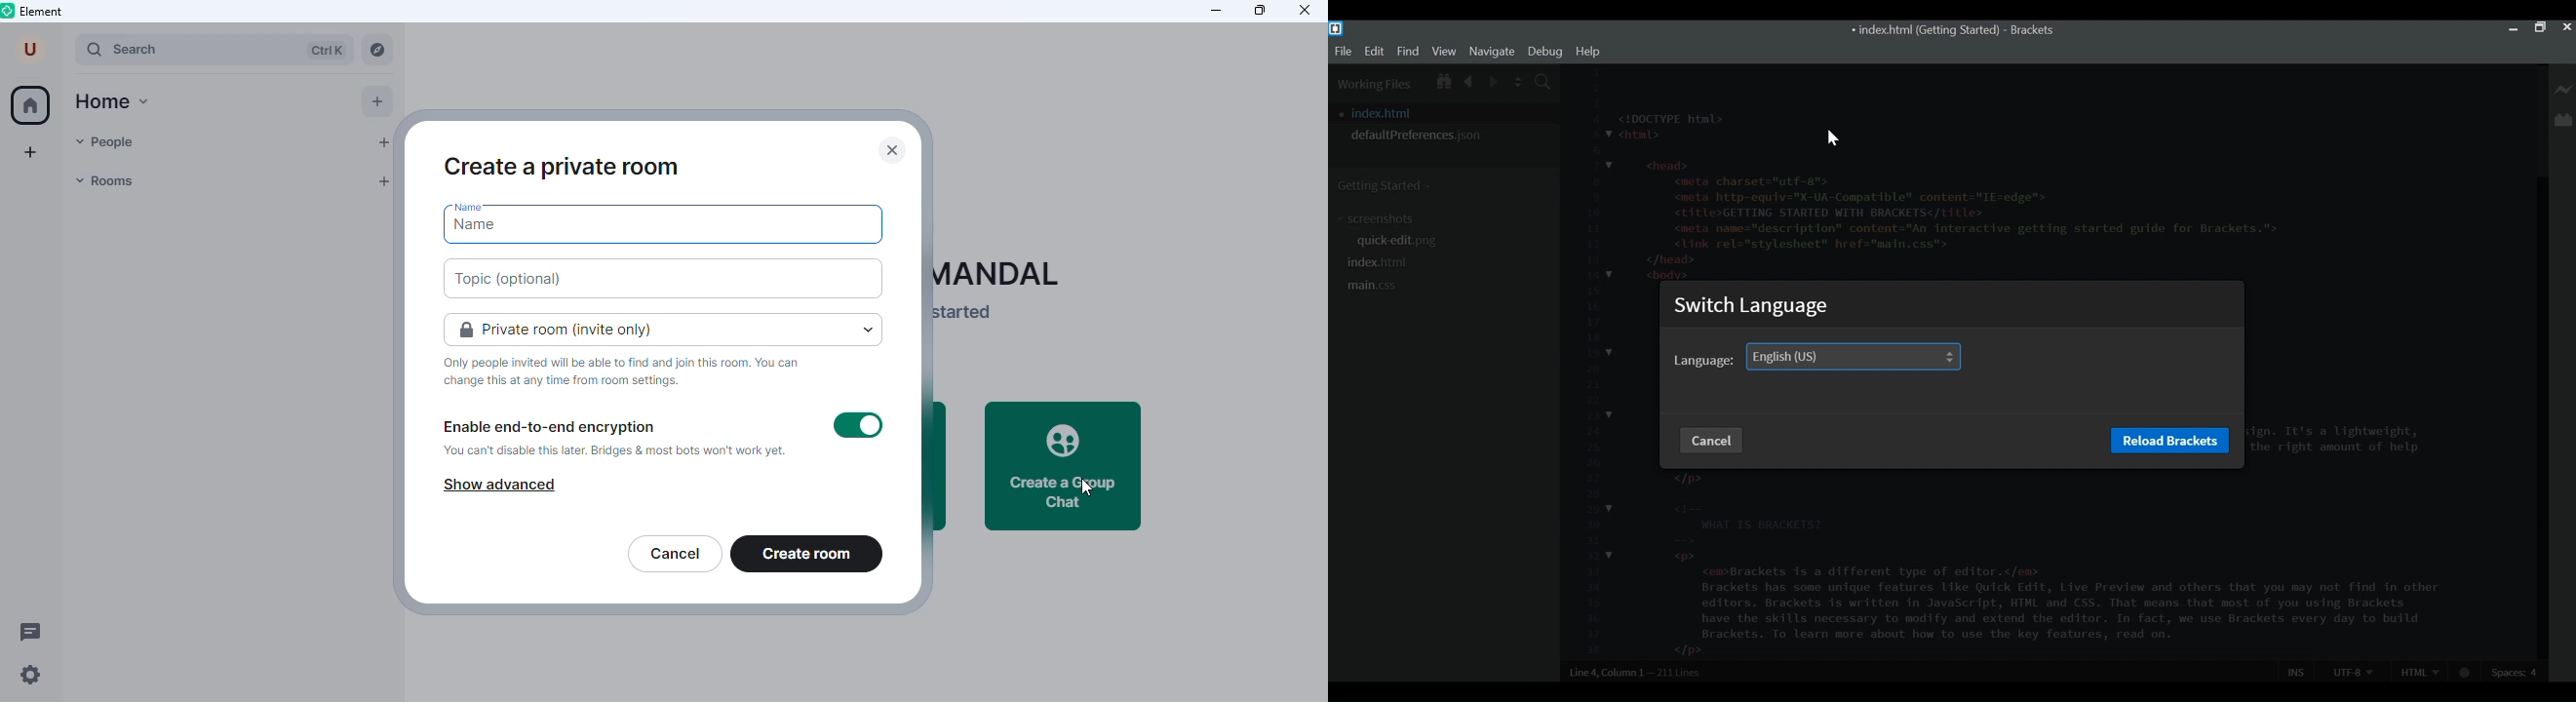 The image size is (2576, 728). I want to click on minimize, so click(2513, 27).